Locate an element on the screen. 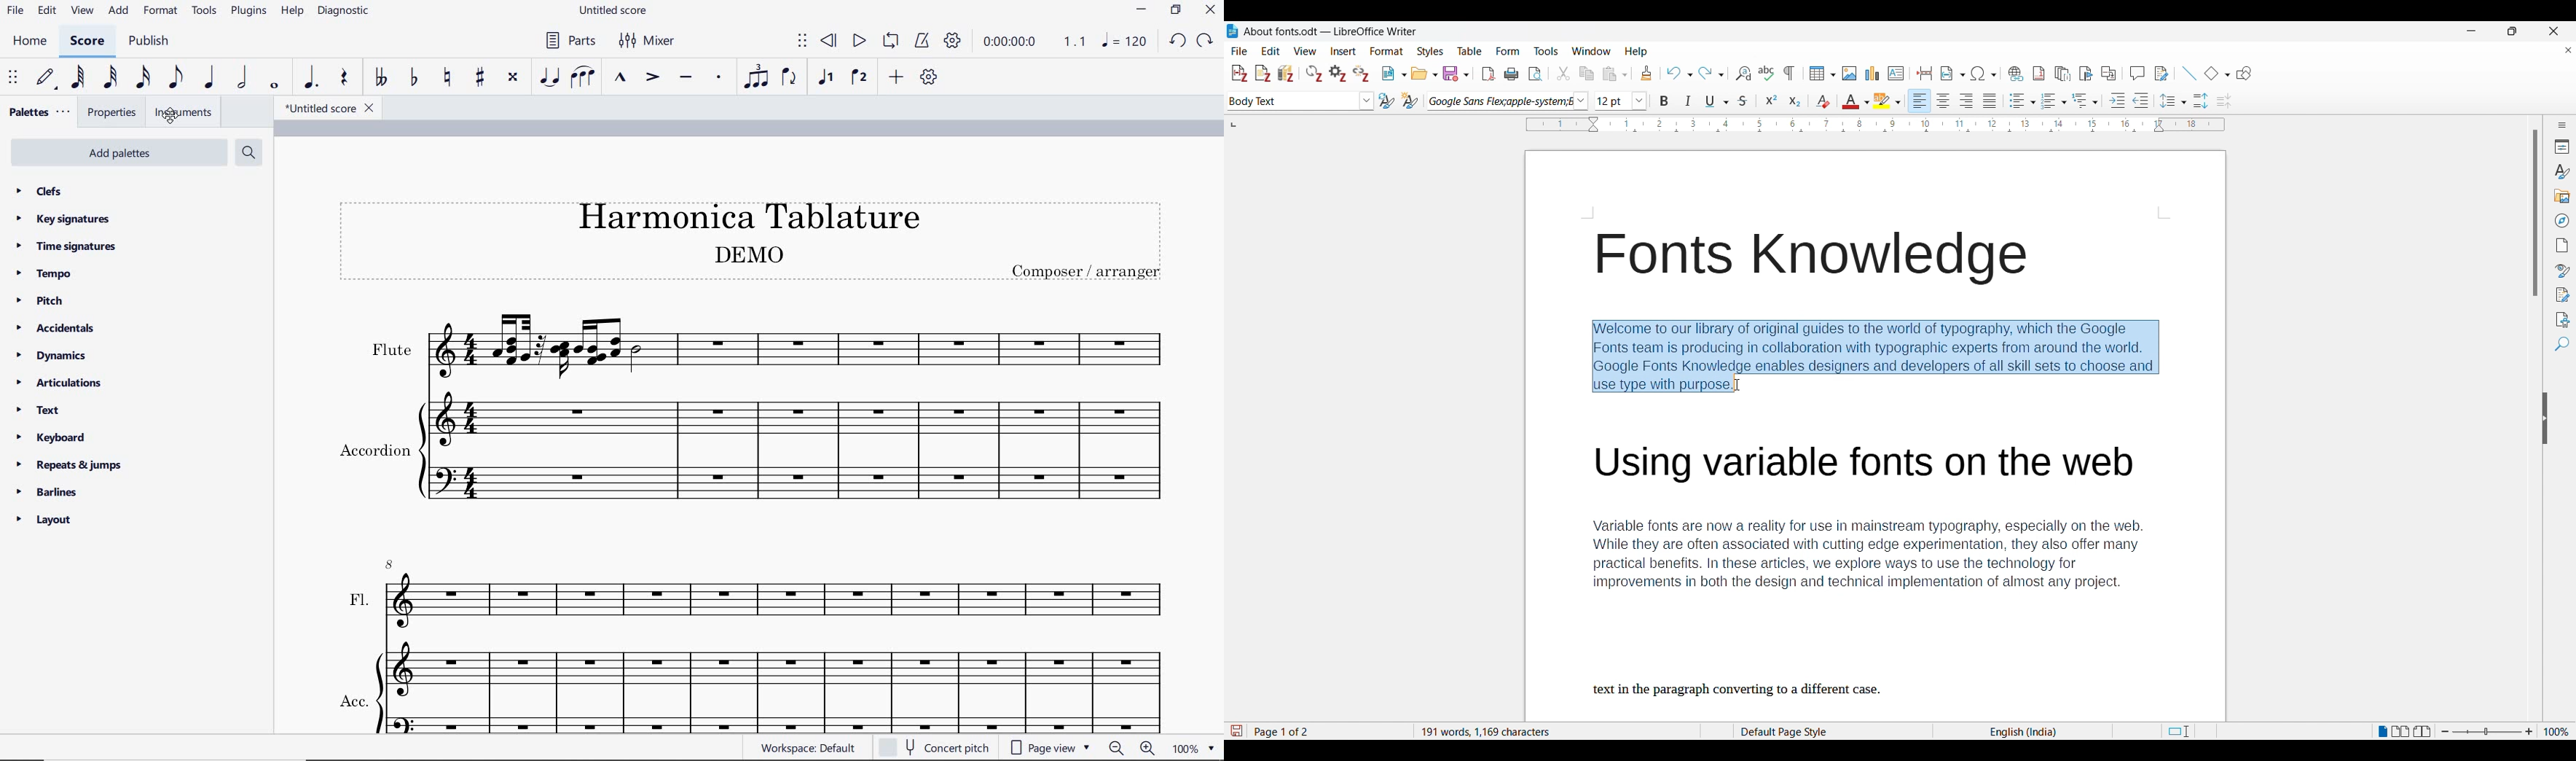 This screenshot has width=2576, height=784. Ordered list is located at coordinates (2054, 101).